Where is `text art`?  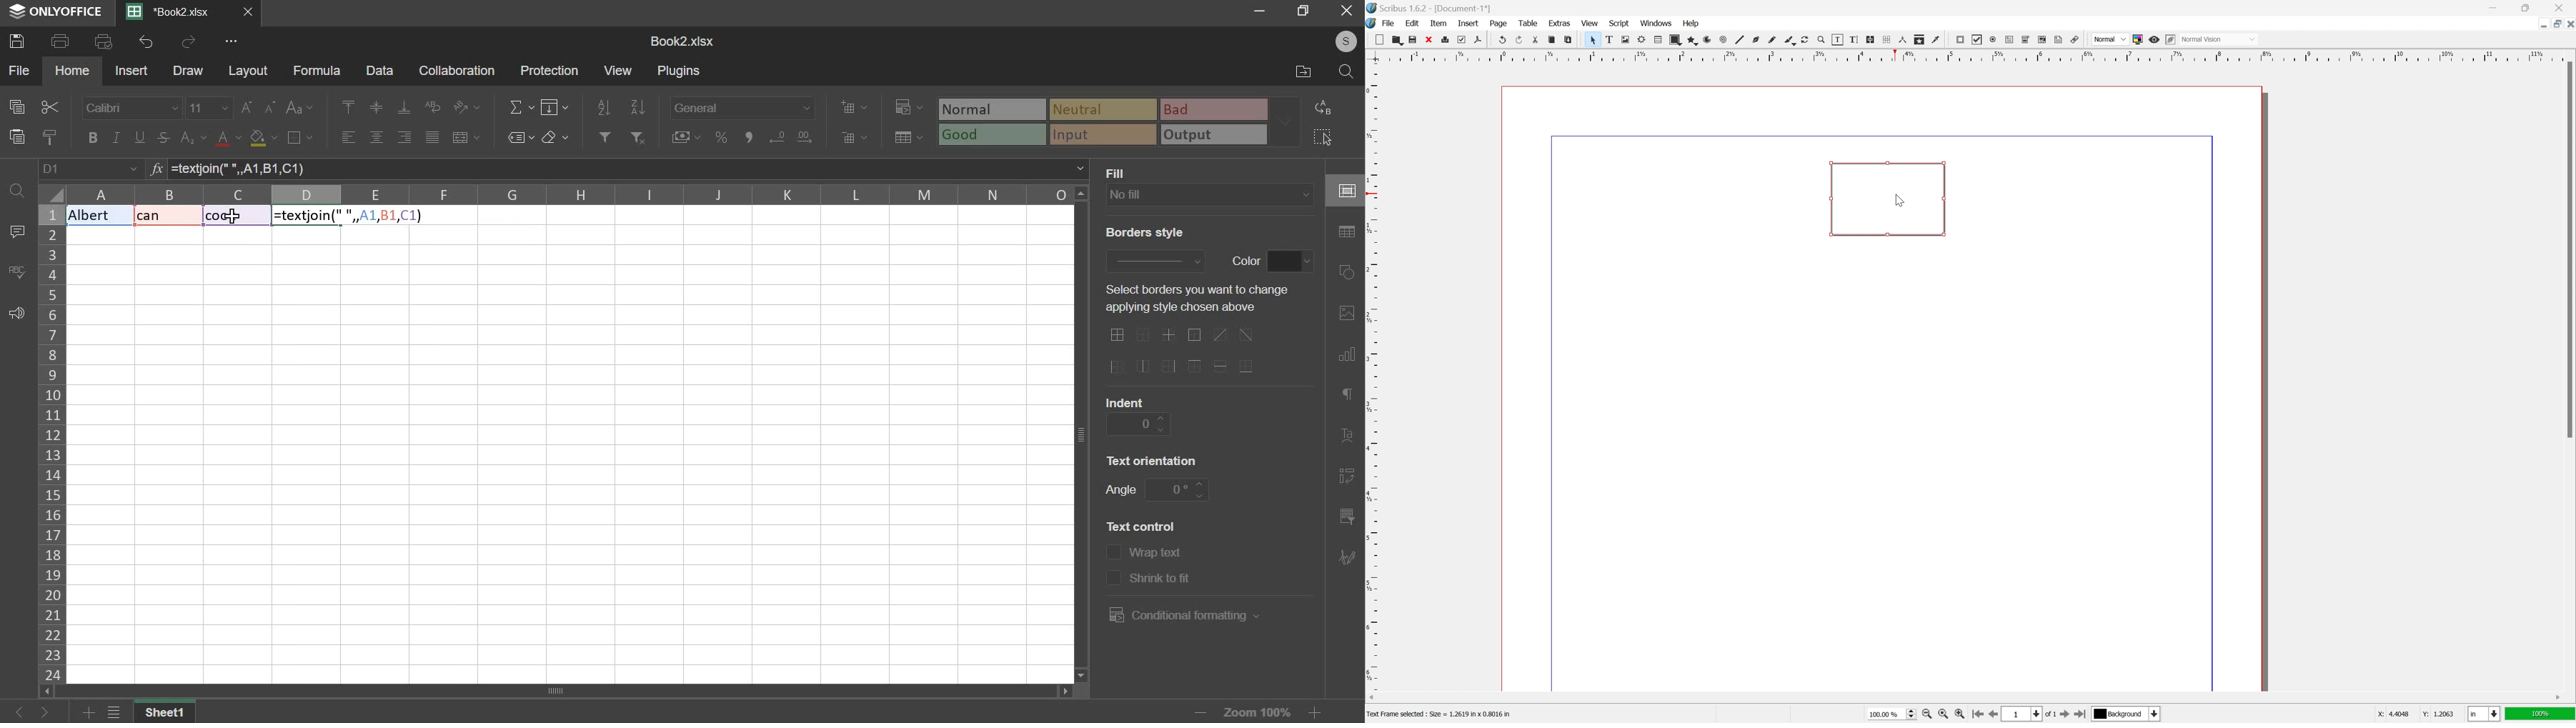
text art is located at coordinates (1347, 439).